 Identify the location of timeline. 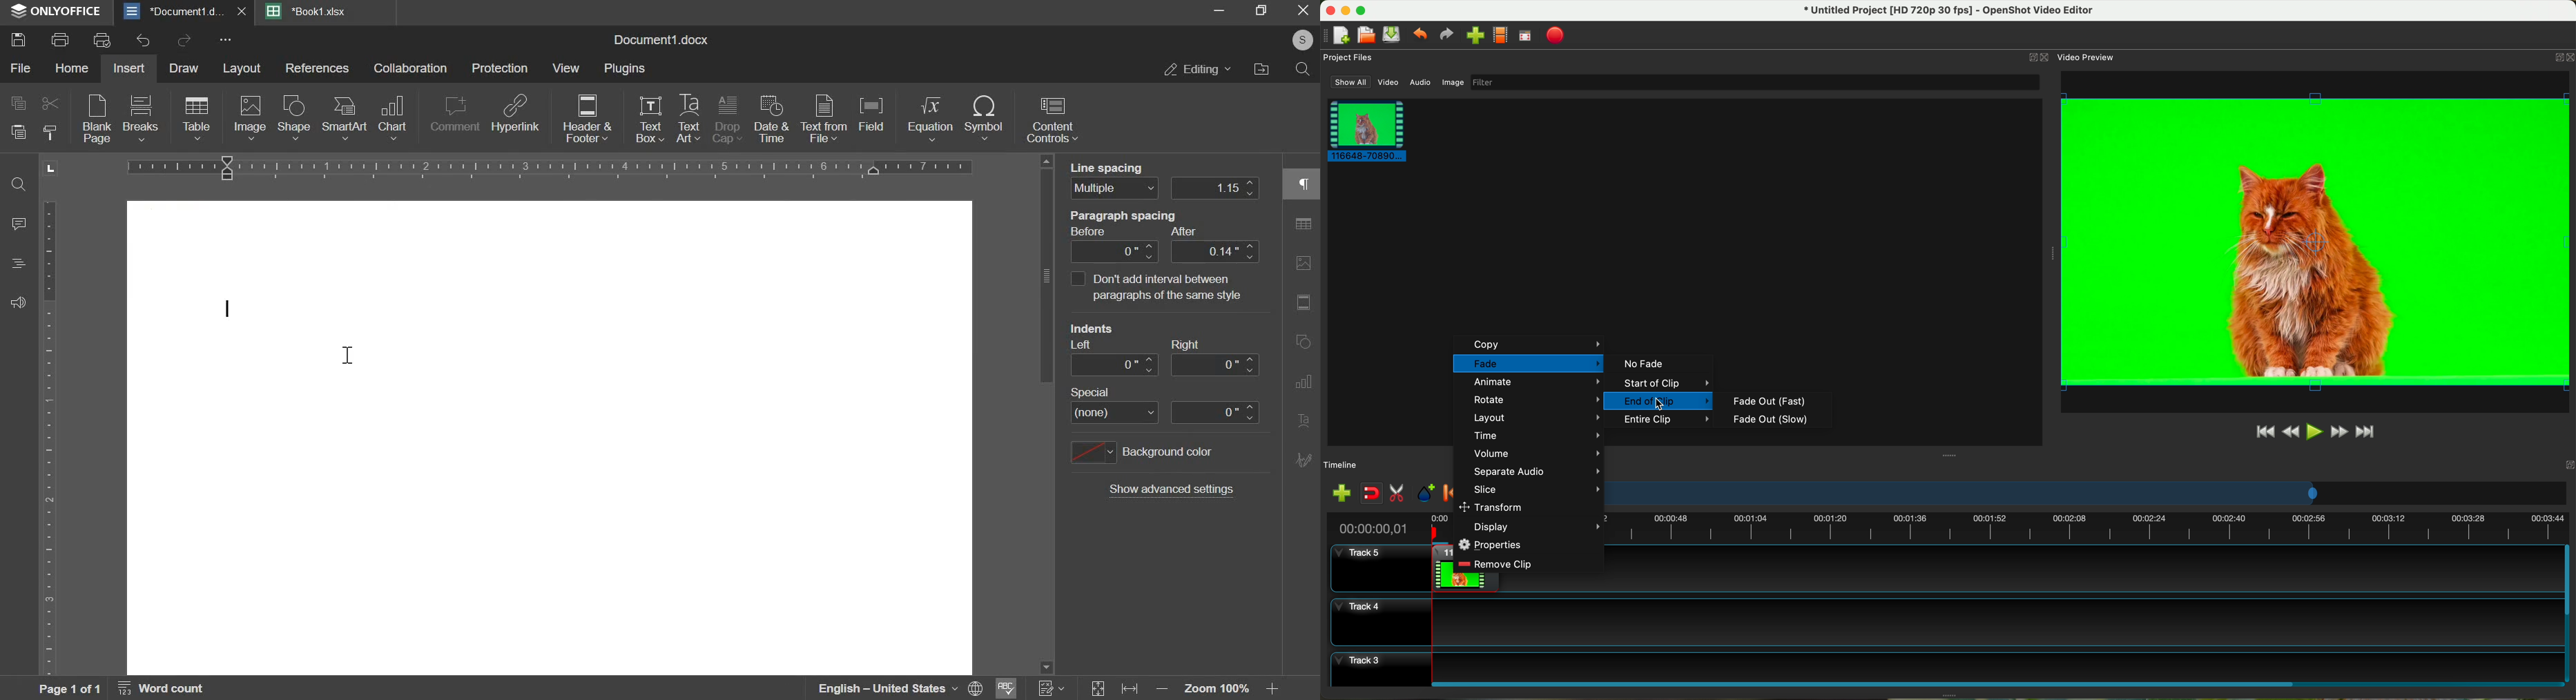
(2090, 529).